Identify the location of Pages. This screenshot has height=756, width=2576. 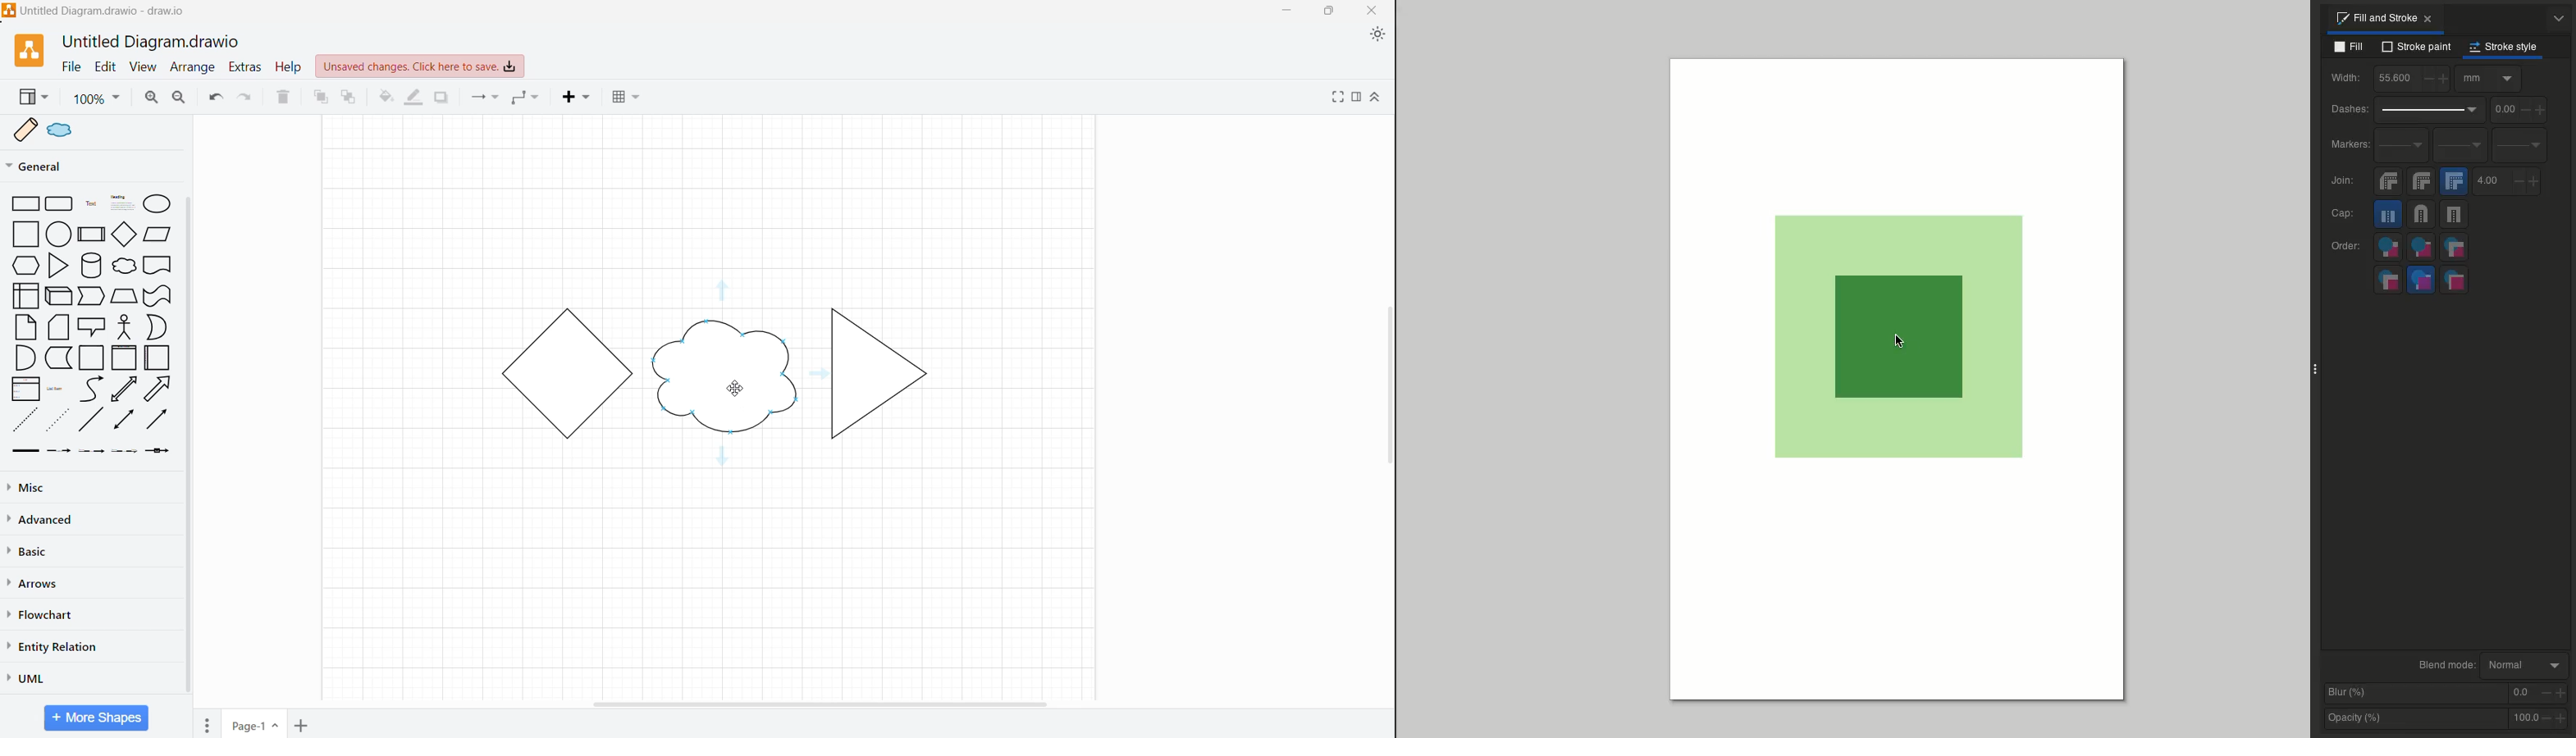
(203, 723).